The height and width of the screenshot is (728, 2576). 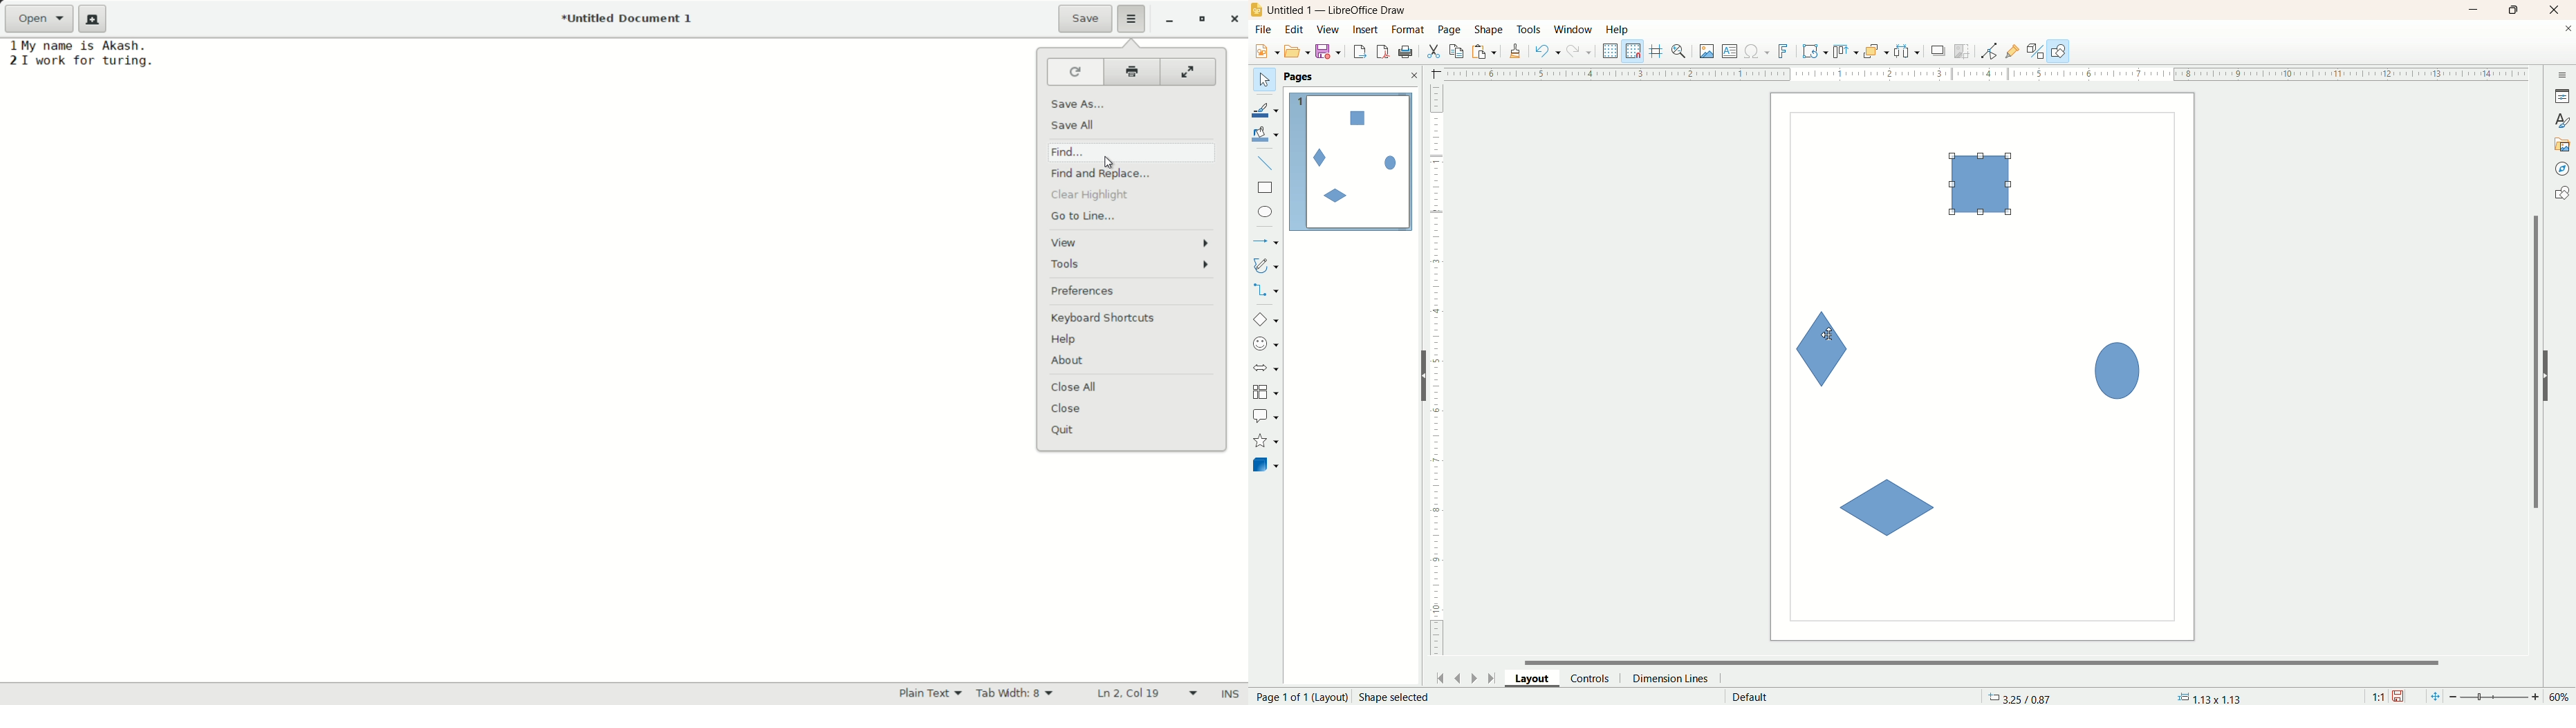 What do you see at coordinates (1988, 52) in the screenshot?
I see `point edit mode` at bounding box center [1988, 52].